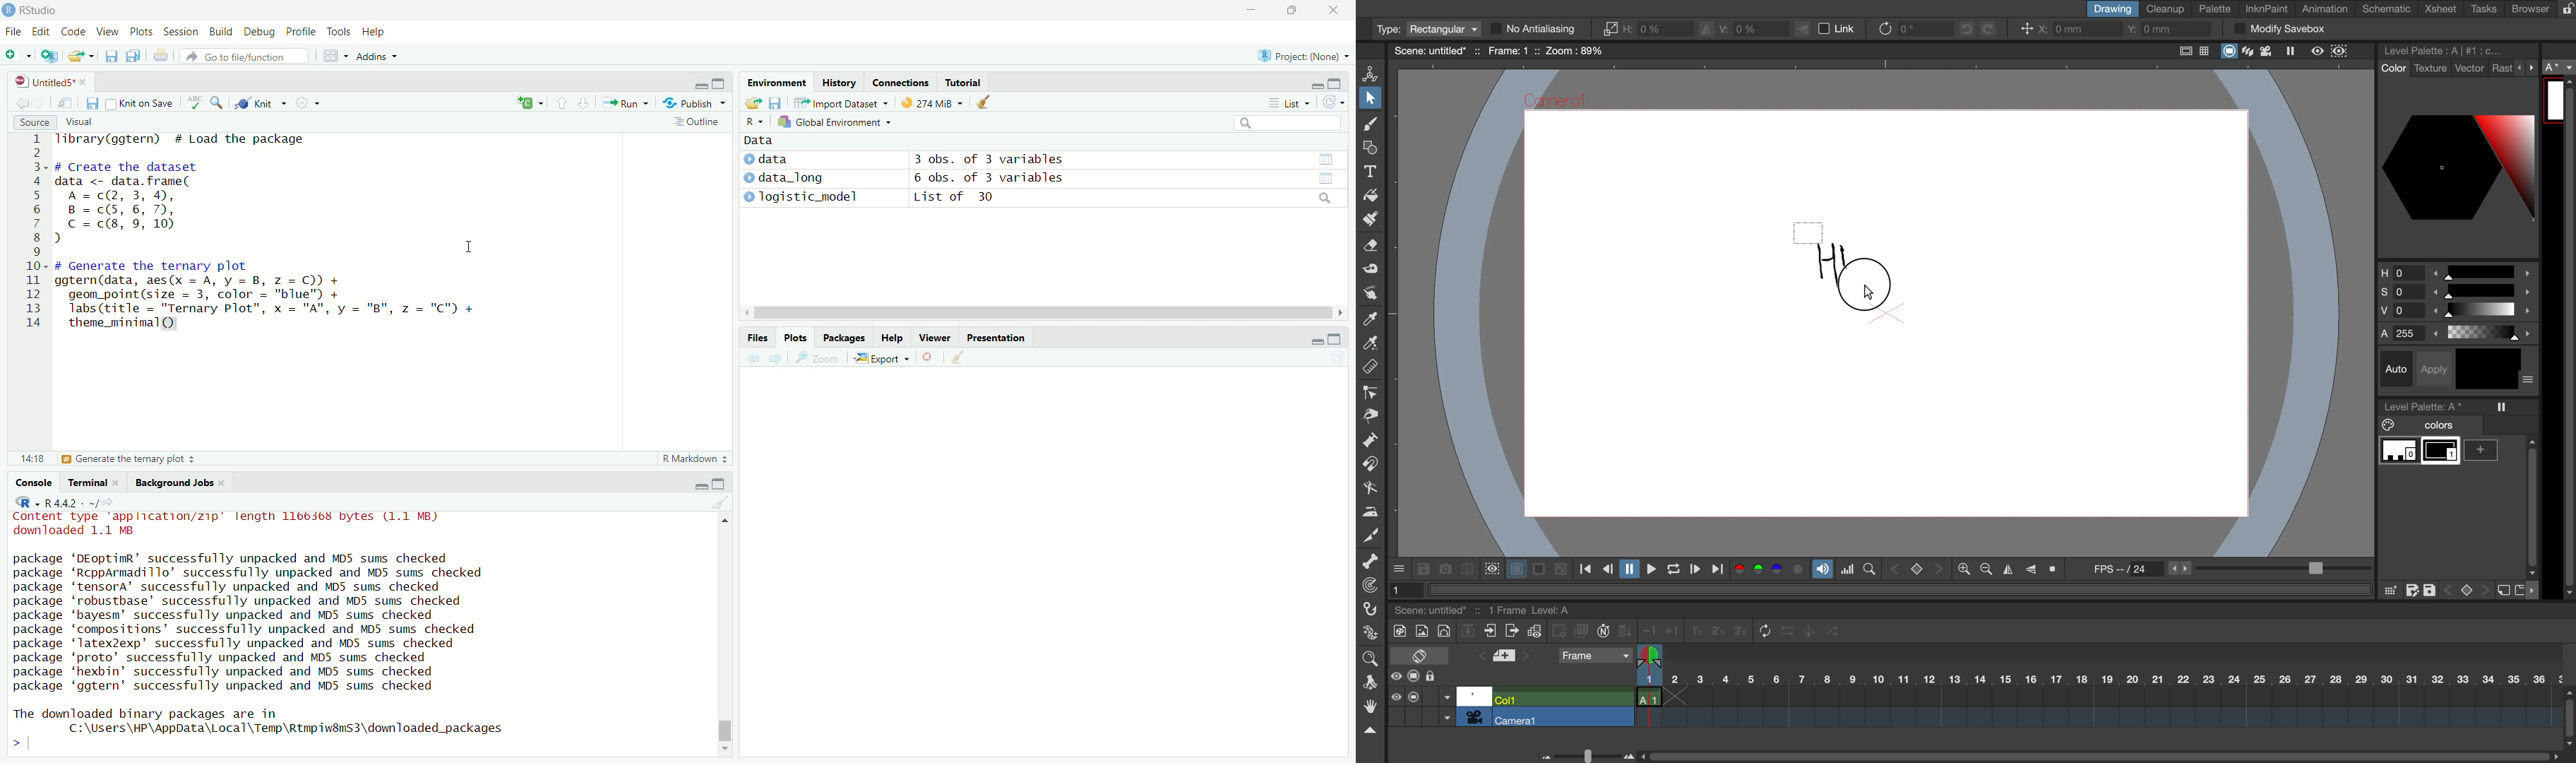  I want to click on downward, so click(585, 104).